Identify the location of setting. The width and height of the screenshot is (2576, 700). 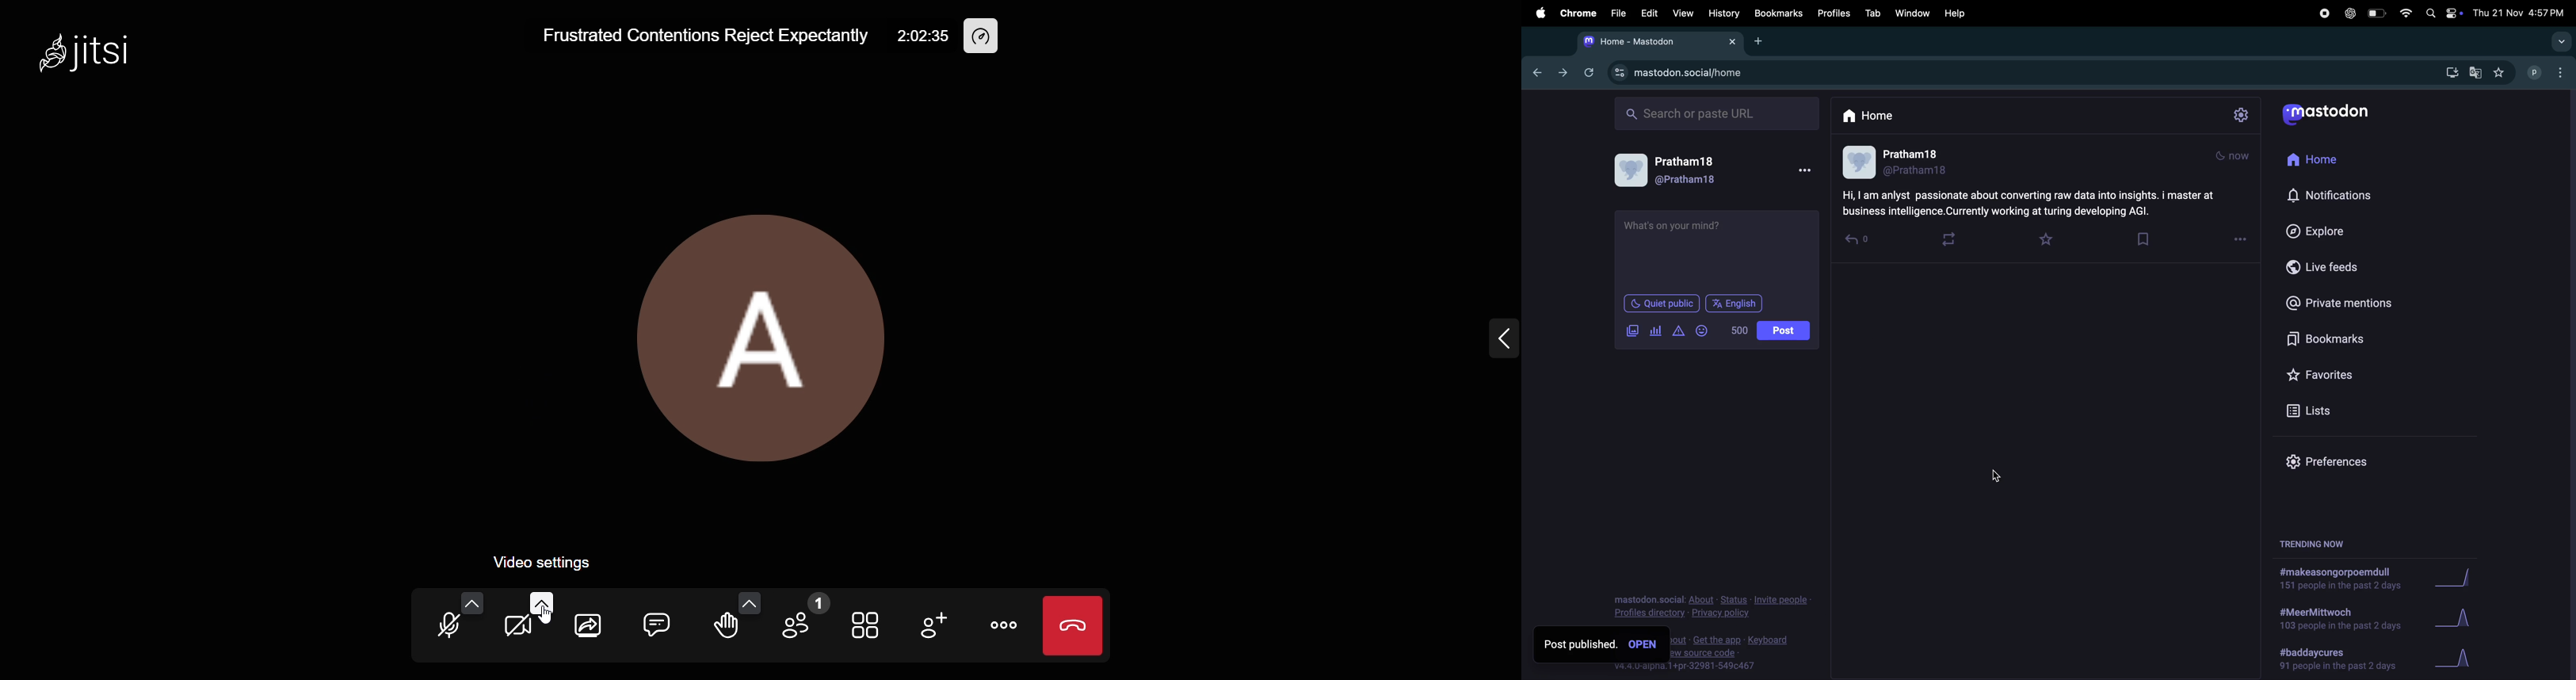
(2240, 116).